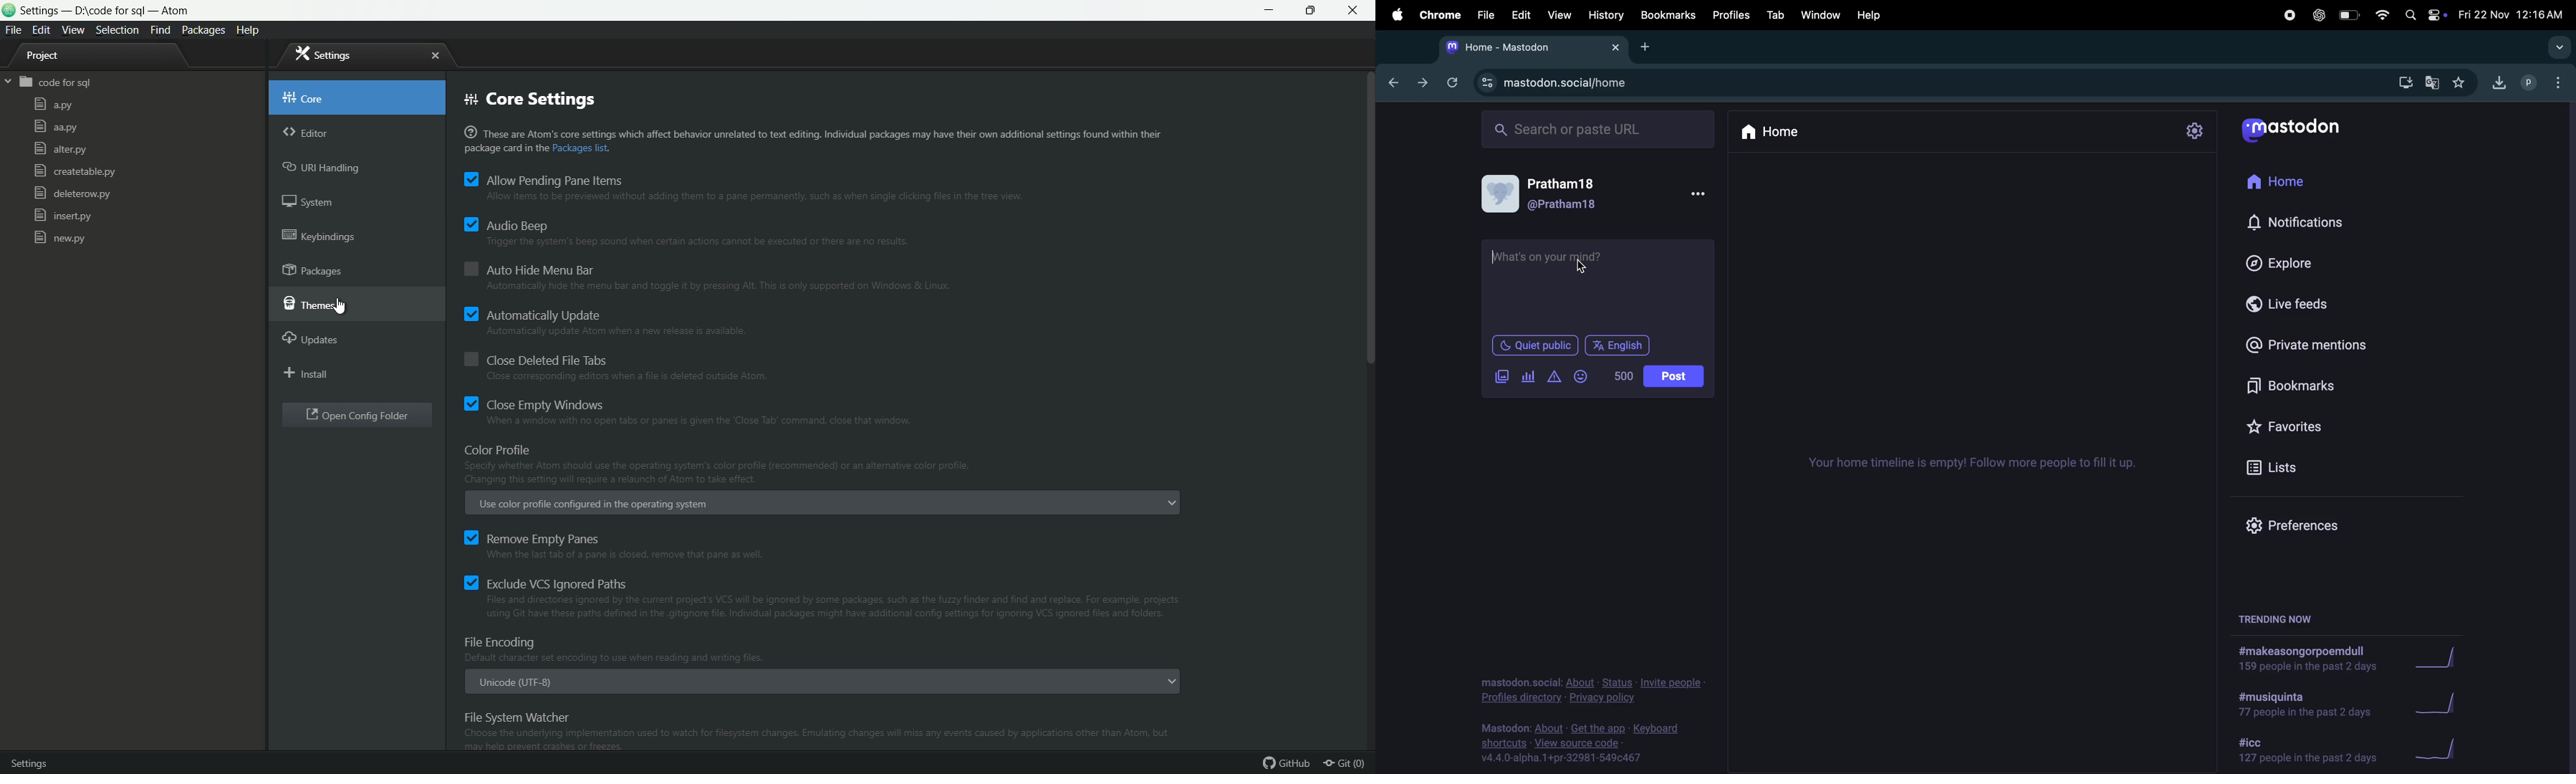 The height and width of the screenshot is (784, 2576). What do you see at coordinates (2194, 129) in the screenshot?
I see `settings` at bounding box center [2194, 129].